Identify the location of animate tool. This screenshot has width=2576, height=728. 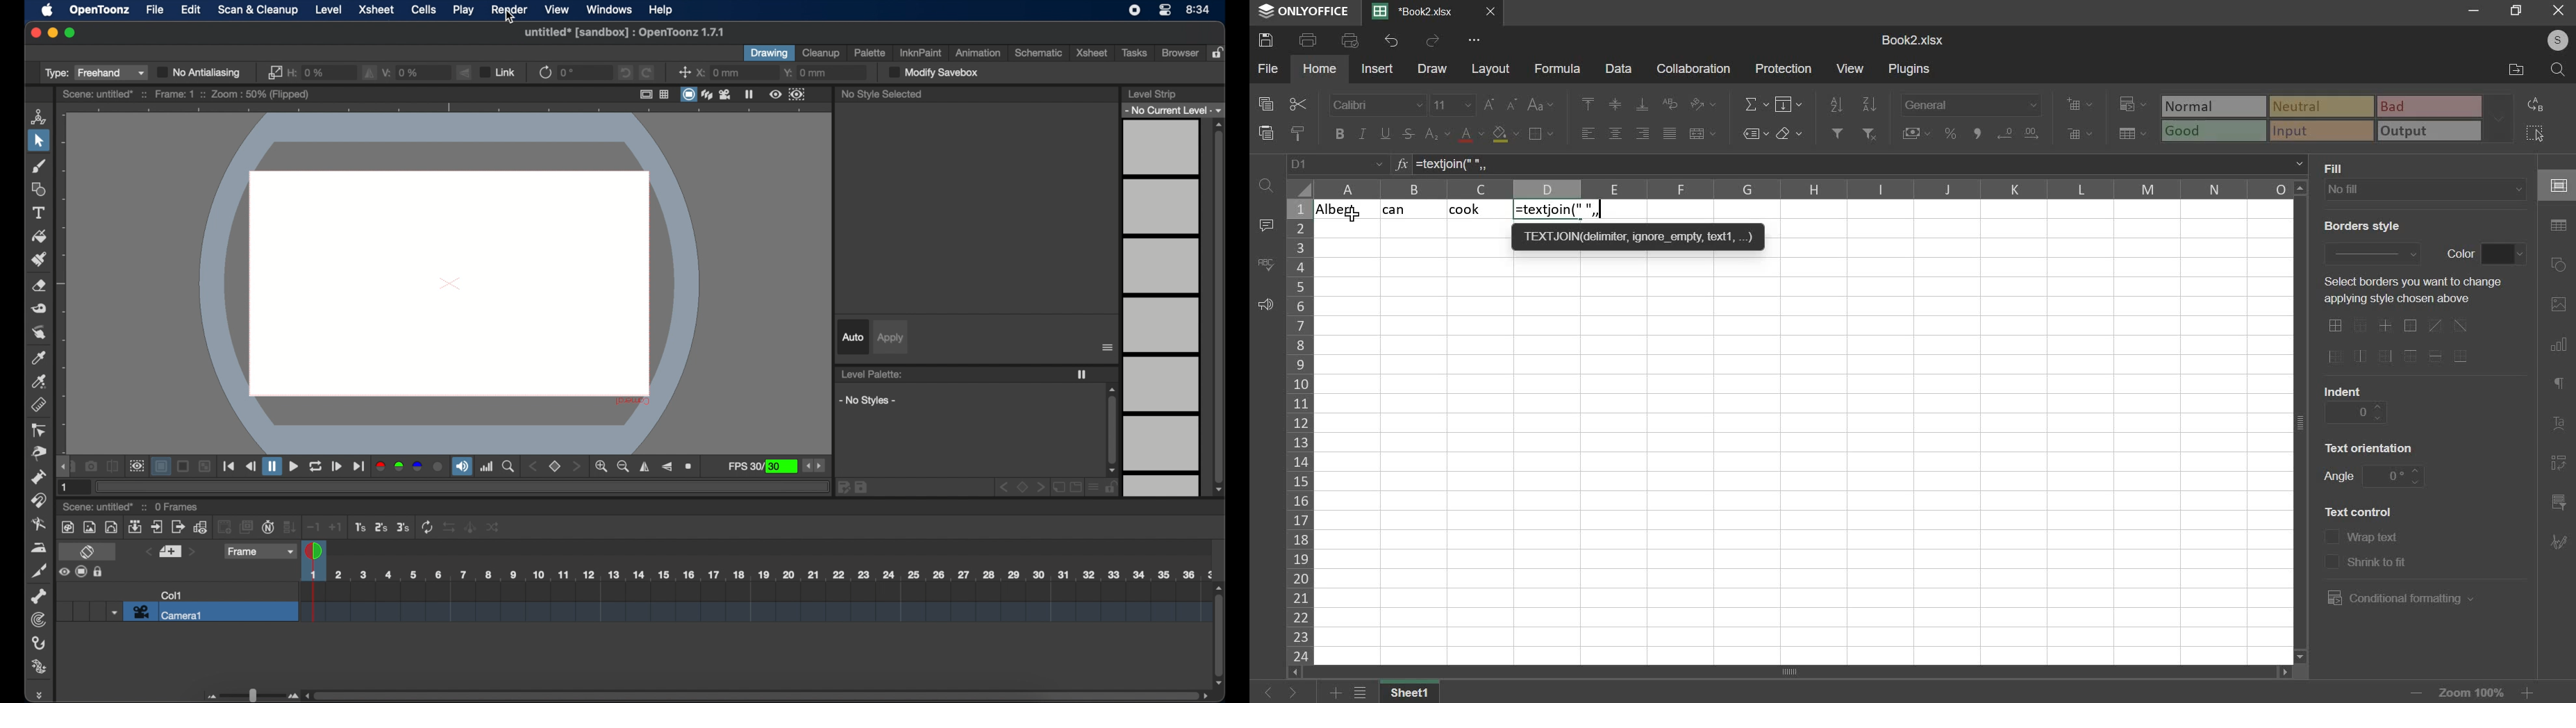
(38, 116).